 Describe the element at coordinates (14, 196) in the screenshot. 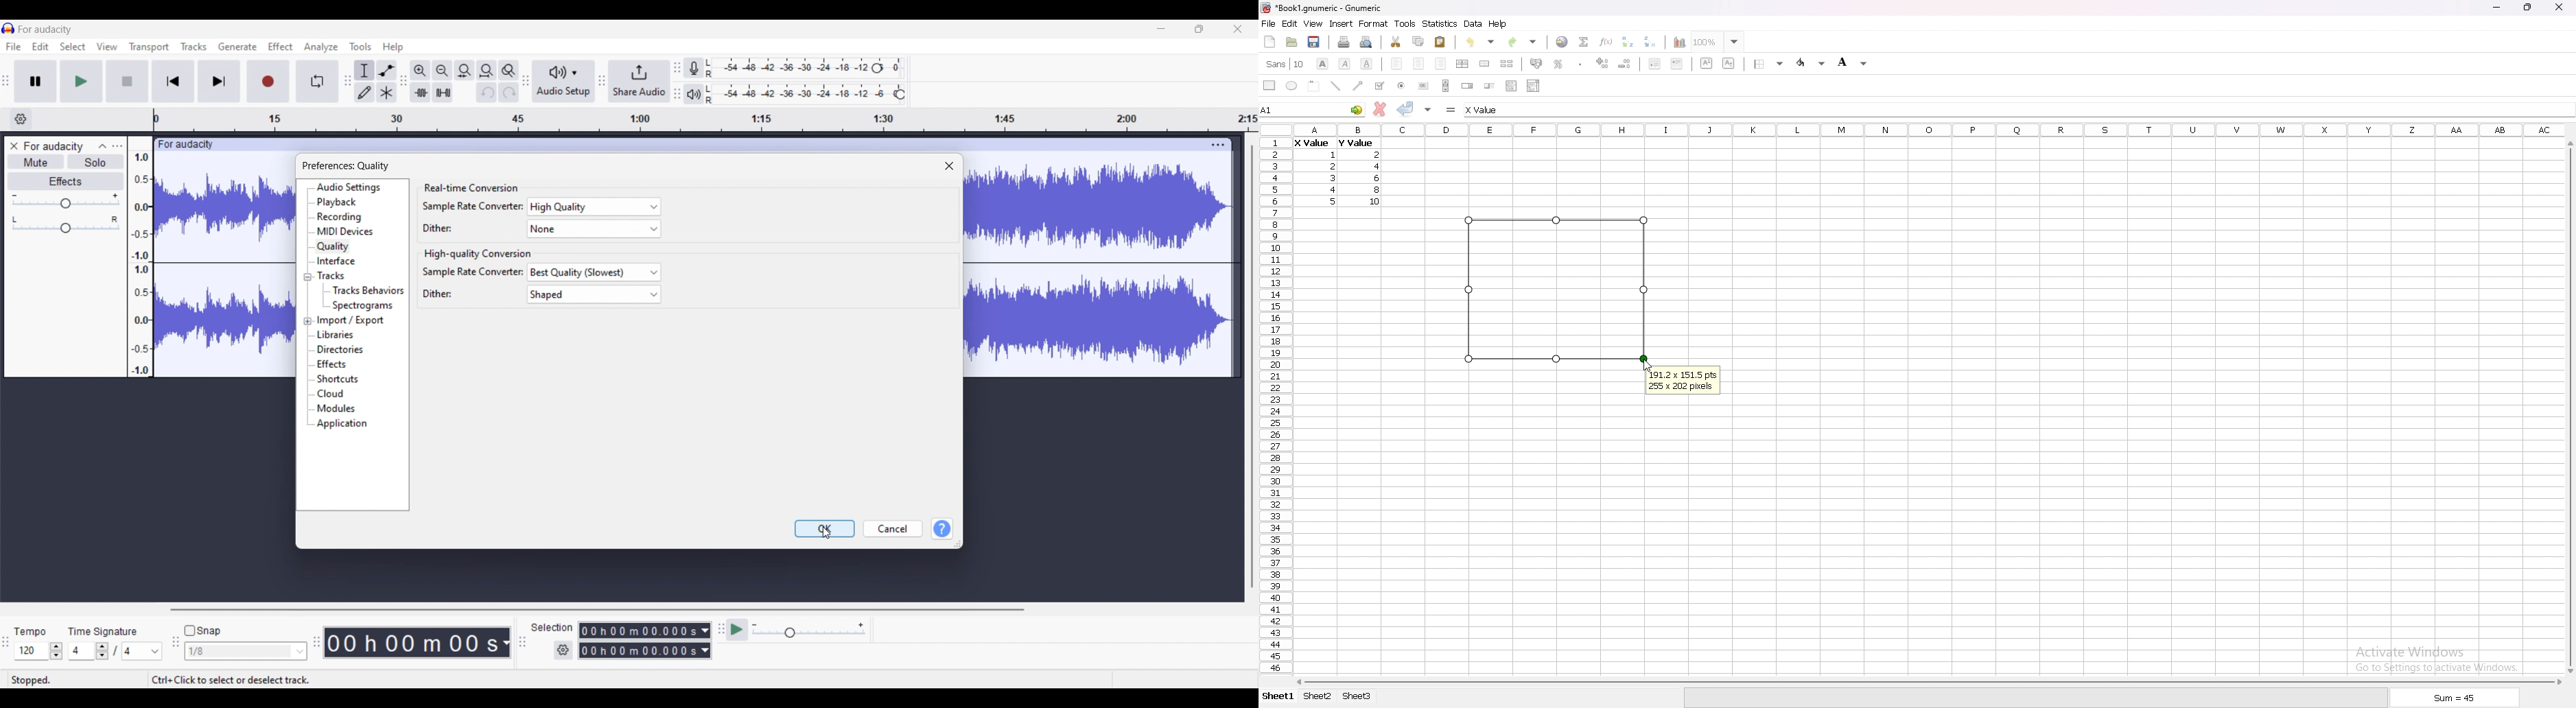

I see `Decrease volume` at that location.